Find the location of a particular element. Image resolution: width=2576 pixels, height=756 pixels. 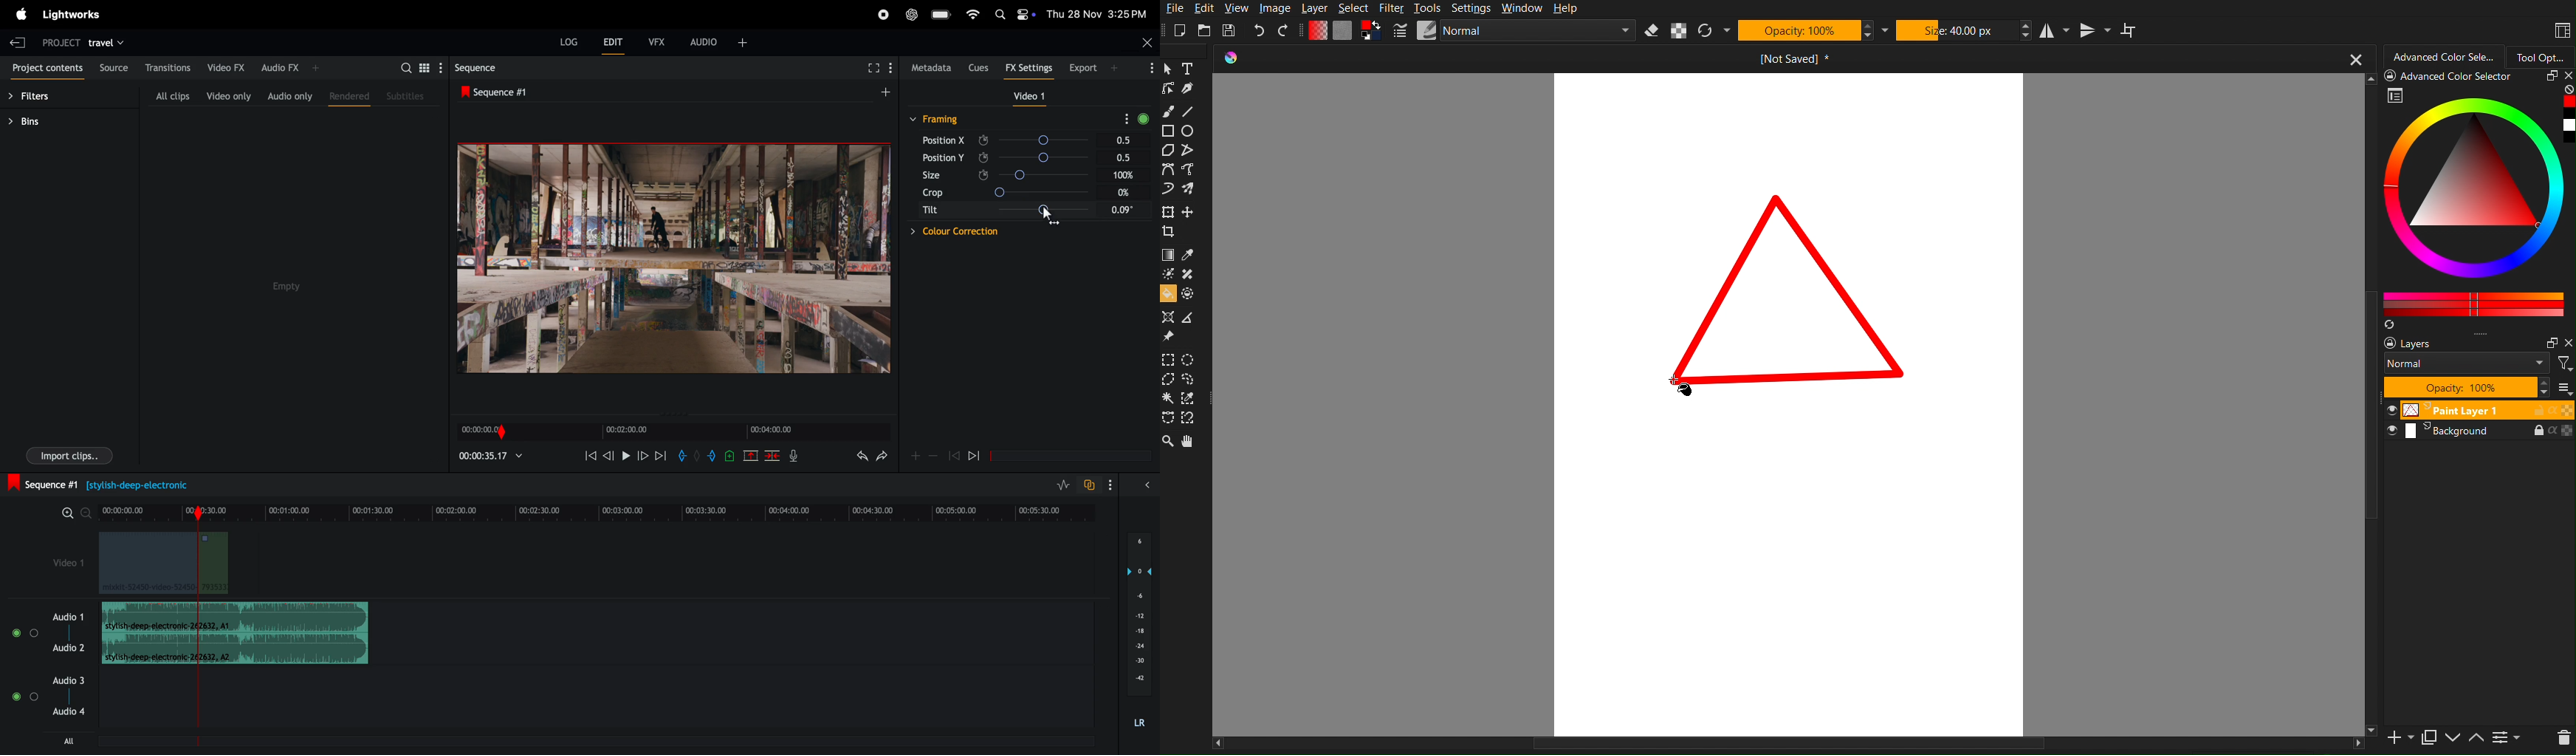

sequence 1 is located at coordinates (506, 91).